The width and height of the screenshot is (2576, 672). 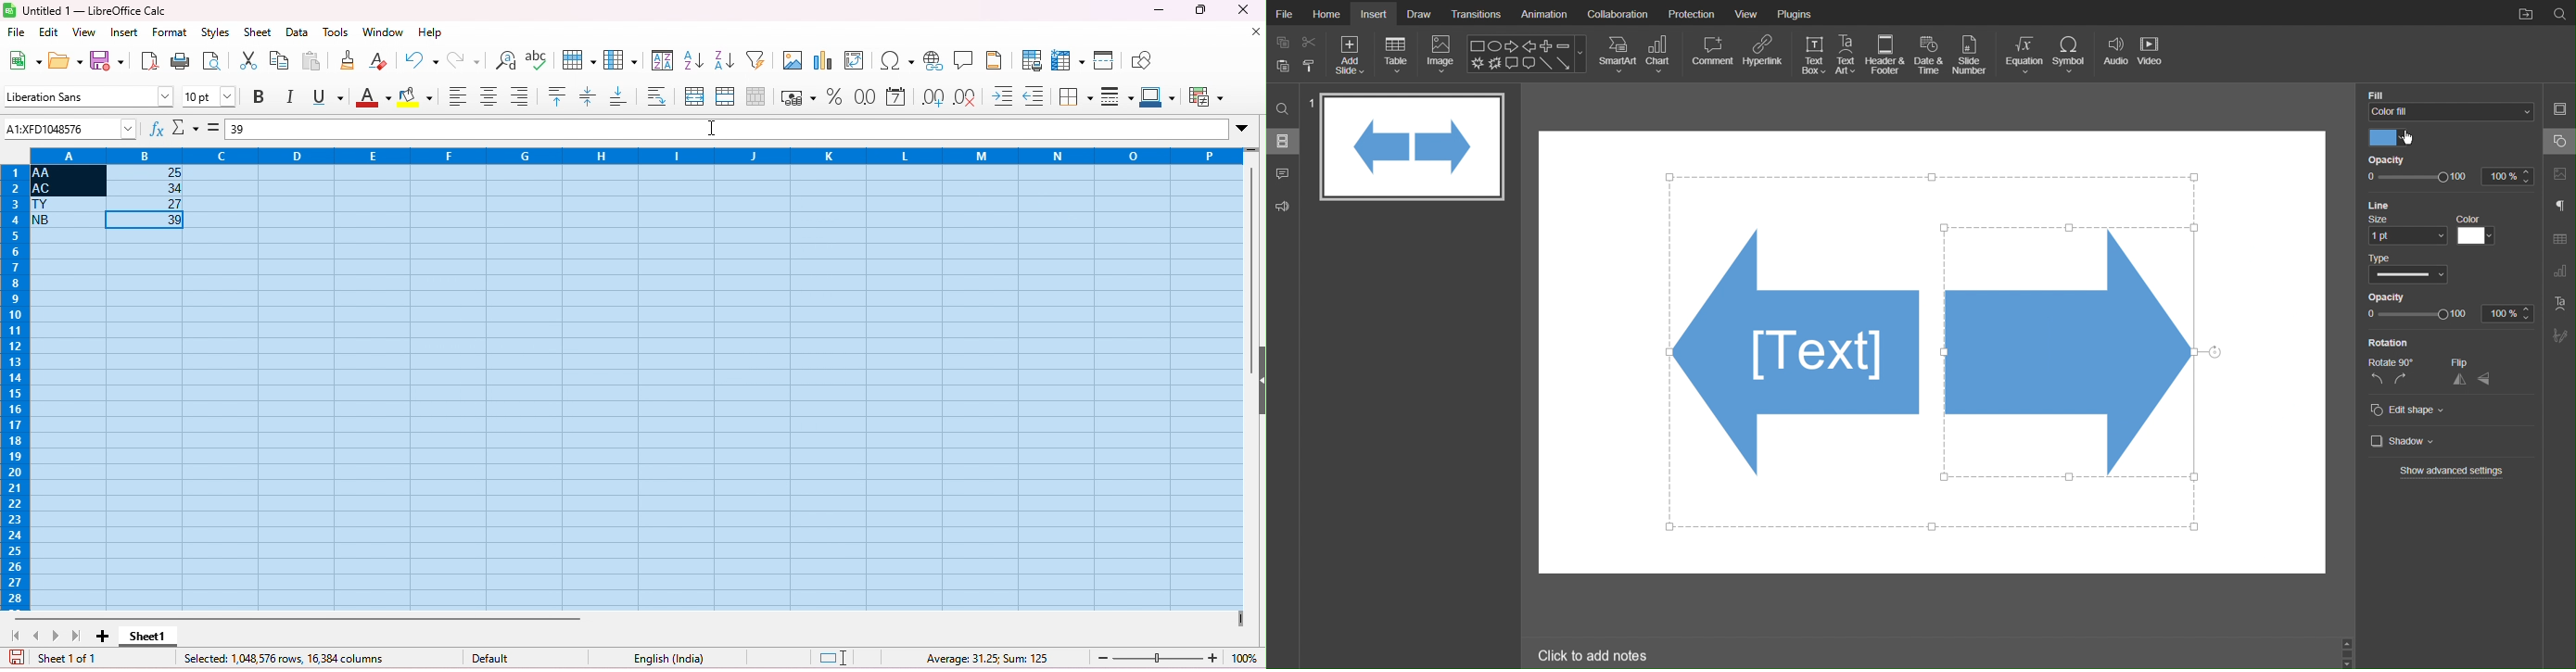 I want to click on vertical flip, so click(x=2485, y=378).